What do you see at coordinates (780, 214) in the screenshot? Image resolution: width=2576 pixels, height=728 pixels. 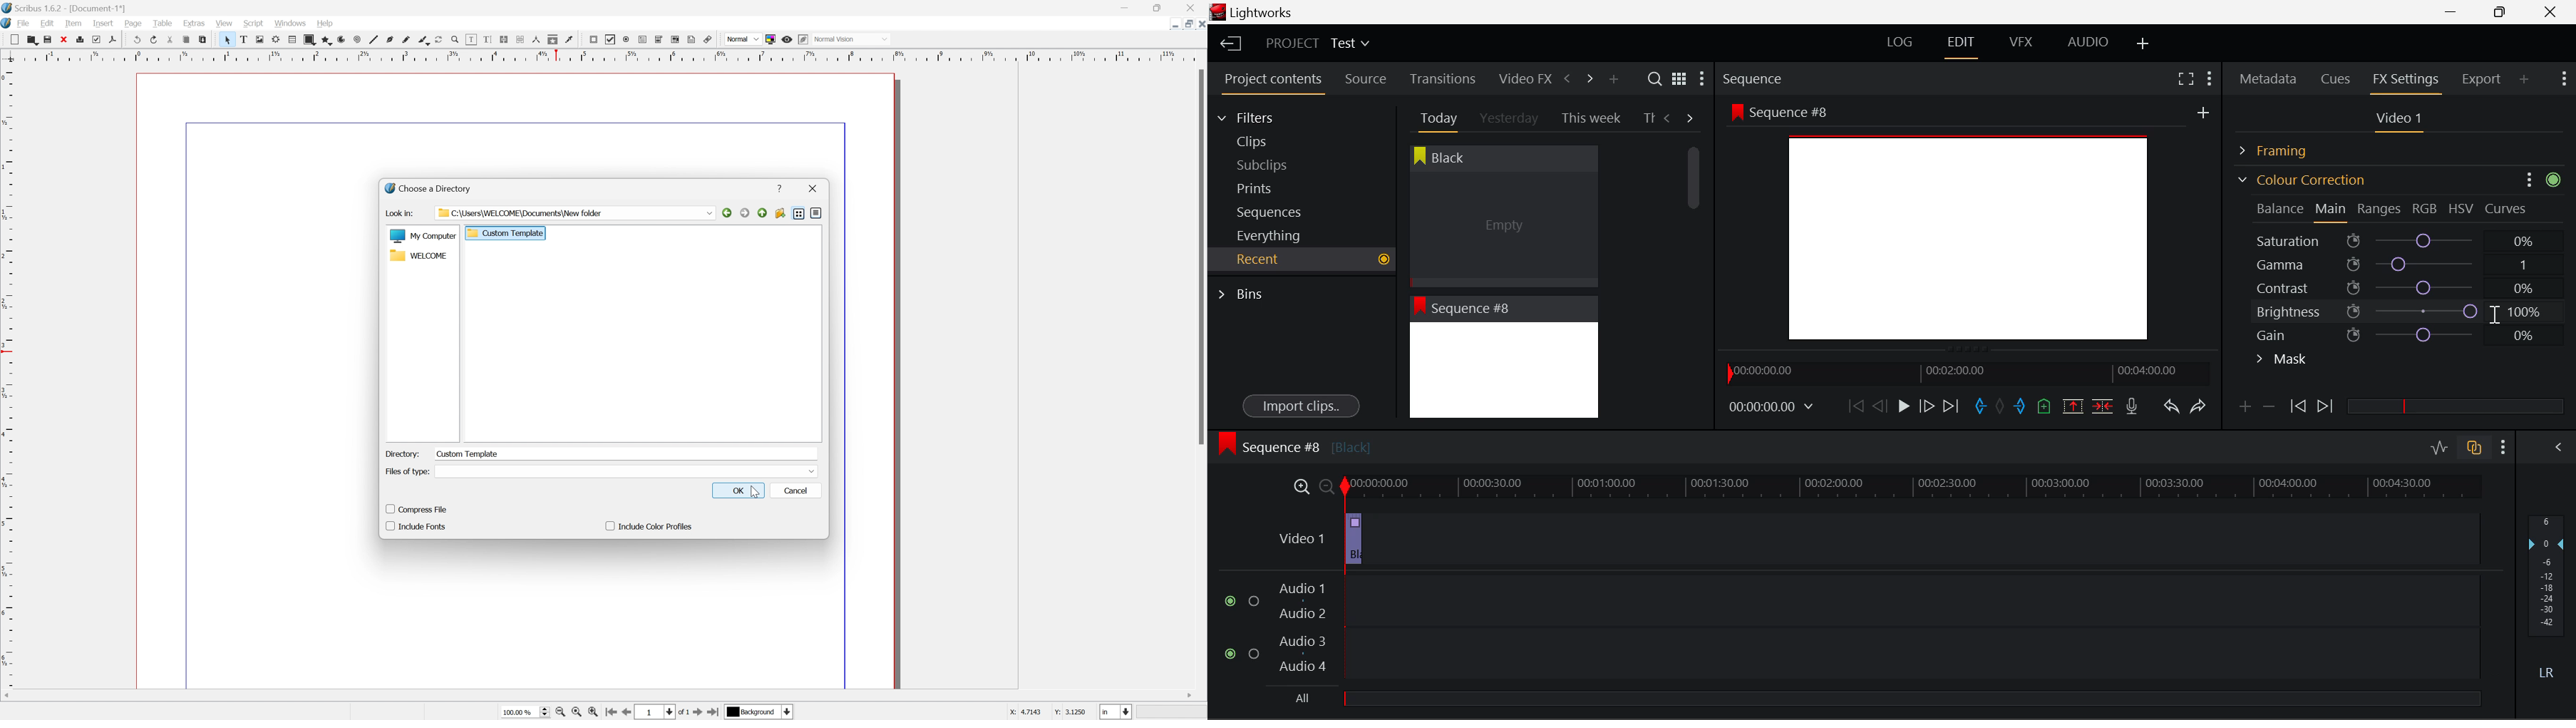 I see `create new folder` at bounding box center [780, 214].